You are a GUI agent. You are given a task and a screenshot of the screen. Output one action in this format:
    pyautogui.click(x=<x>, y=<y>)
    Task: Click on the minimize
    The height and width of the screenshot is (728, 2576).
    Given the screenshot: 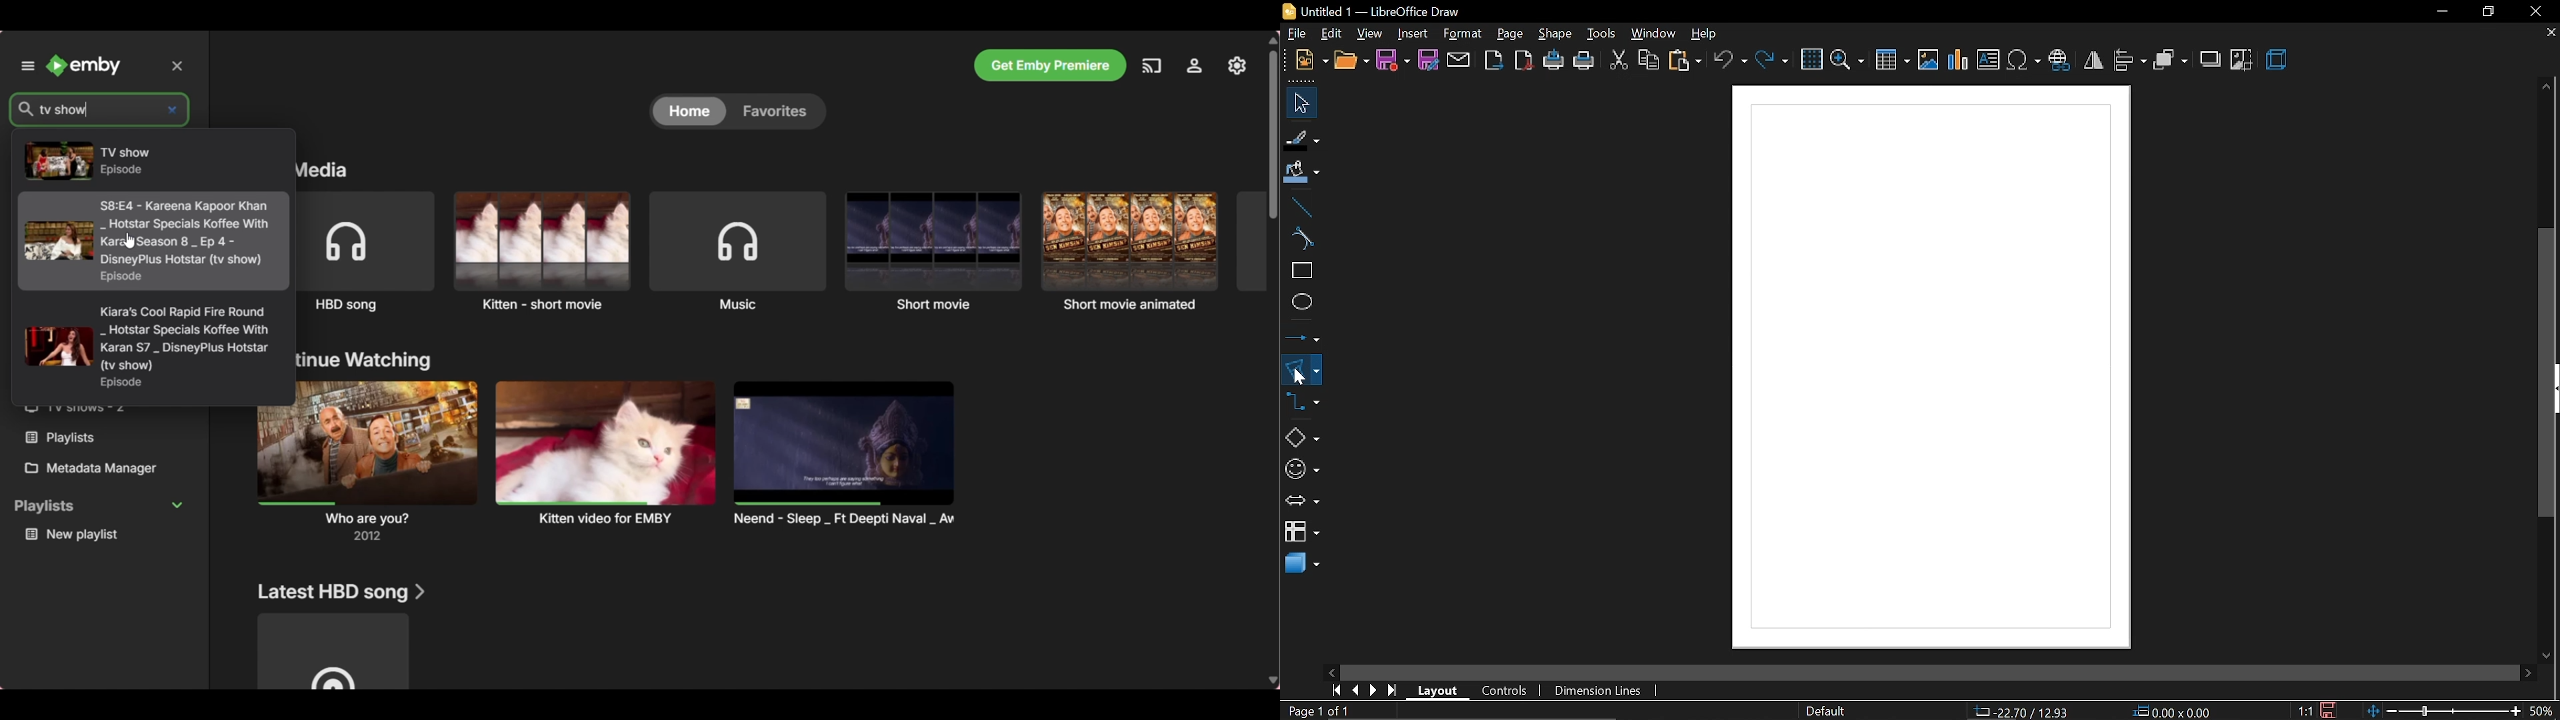 What is the action you would take?
    pyautogui.click(x=2442, y=12)
    